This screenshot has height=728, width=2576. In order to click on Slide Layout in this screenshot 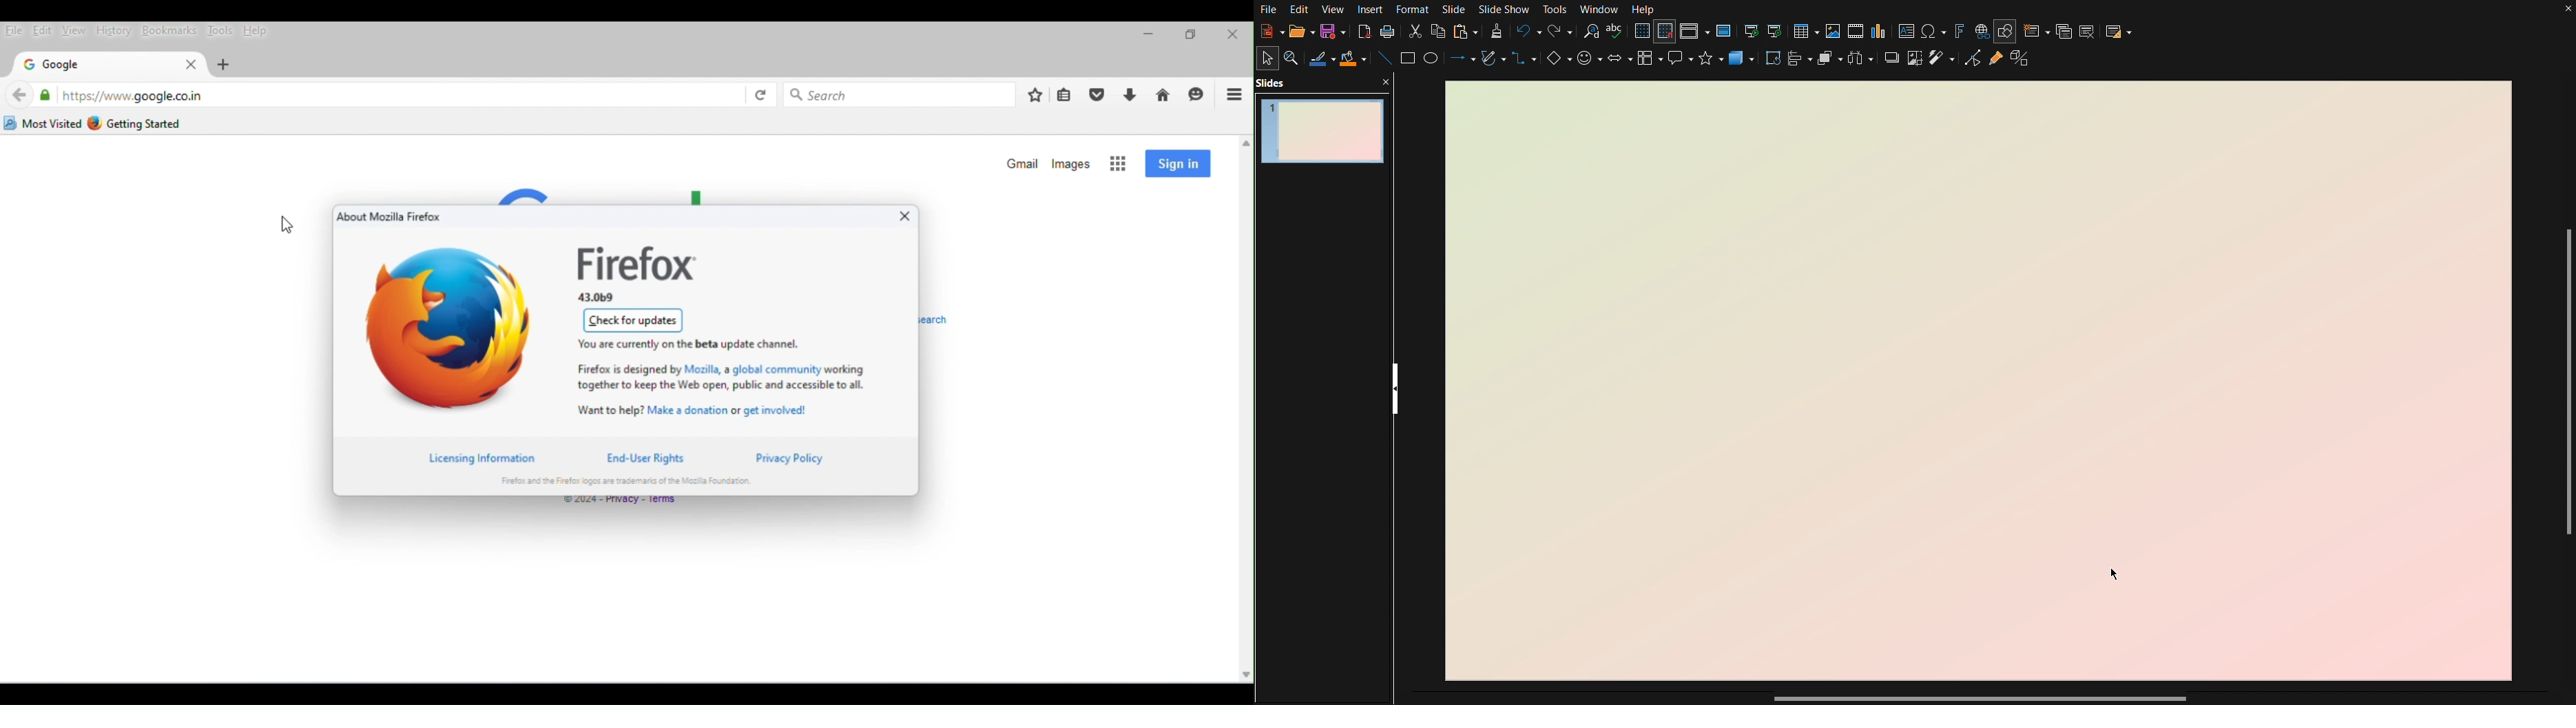, I will do `click(2120, 30)`.